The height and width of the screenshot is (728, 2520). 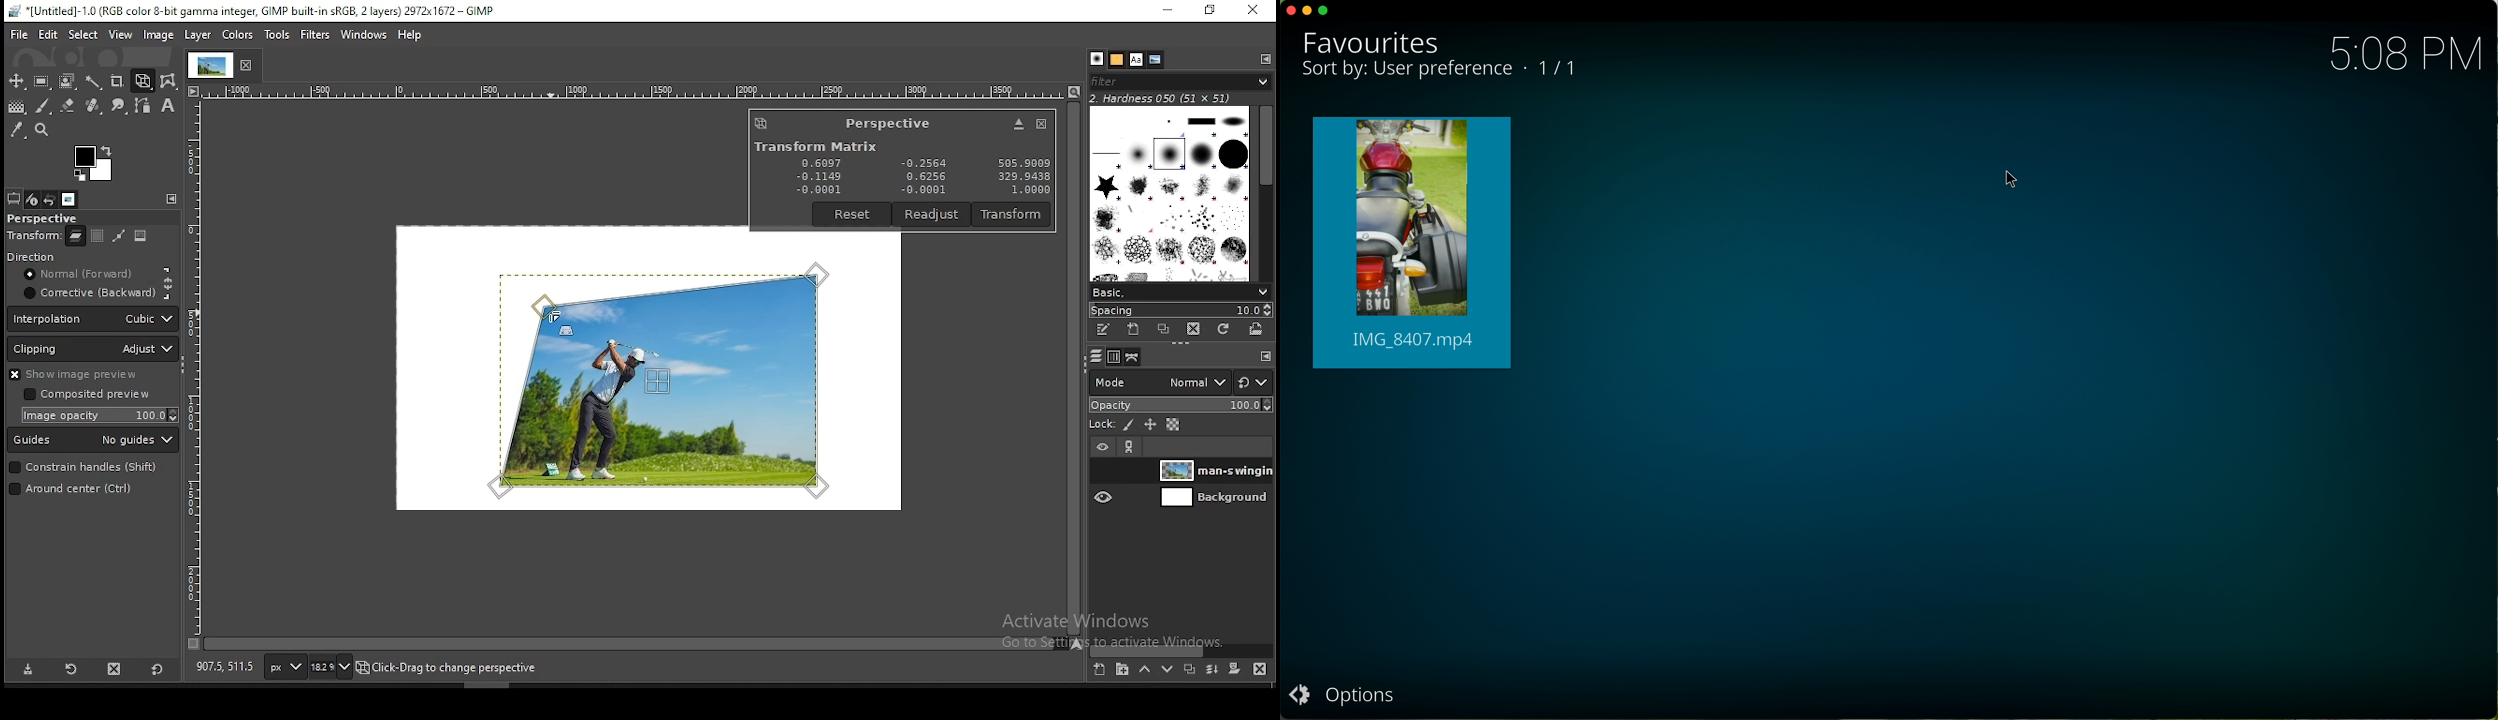 I want to click on move layer on step down, so click(x=1165, y=670).